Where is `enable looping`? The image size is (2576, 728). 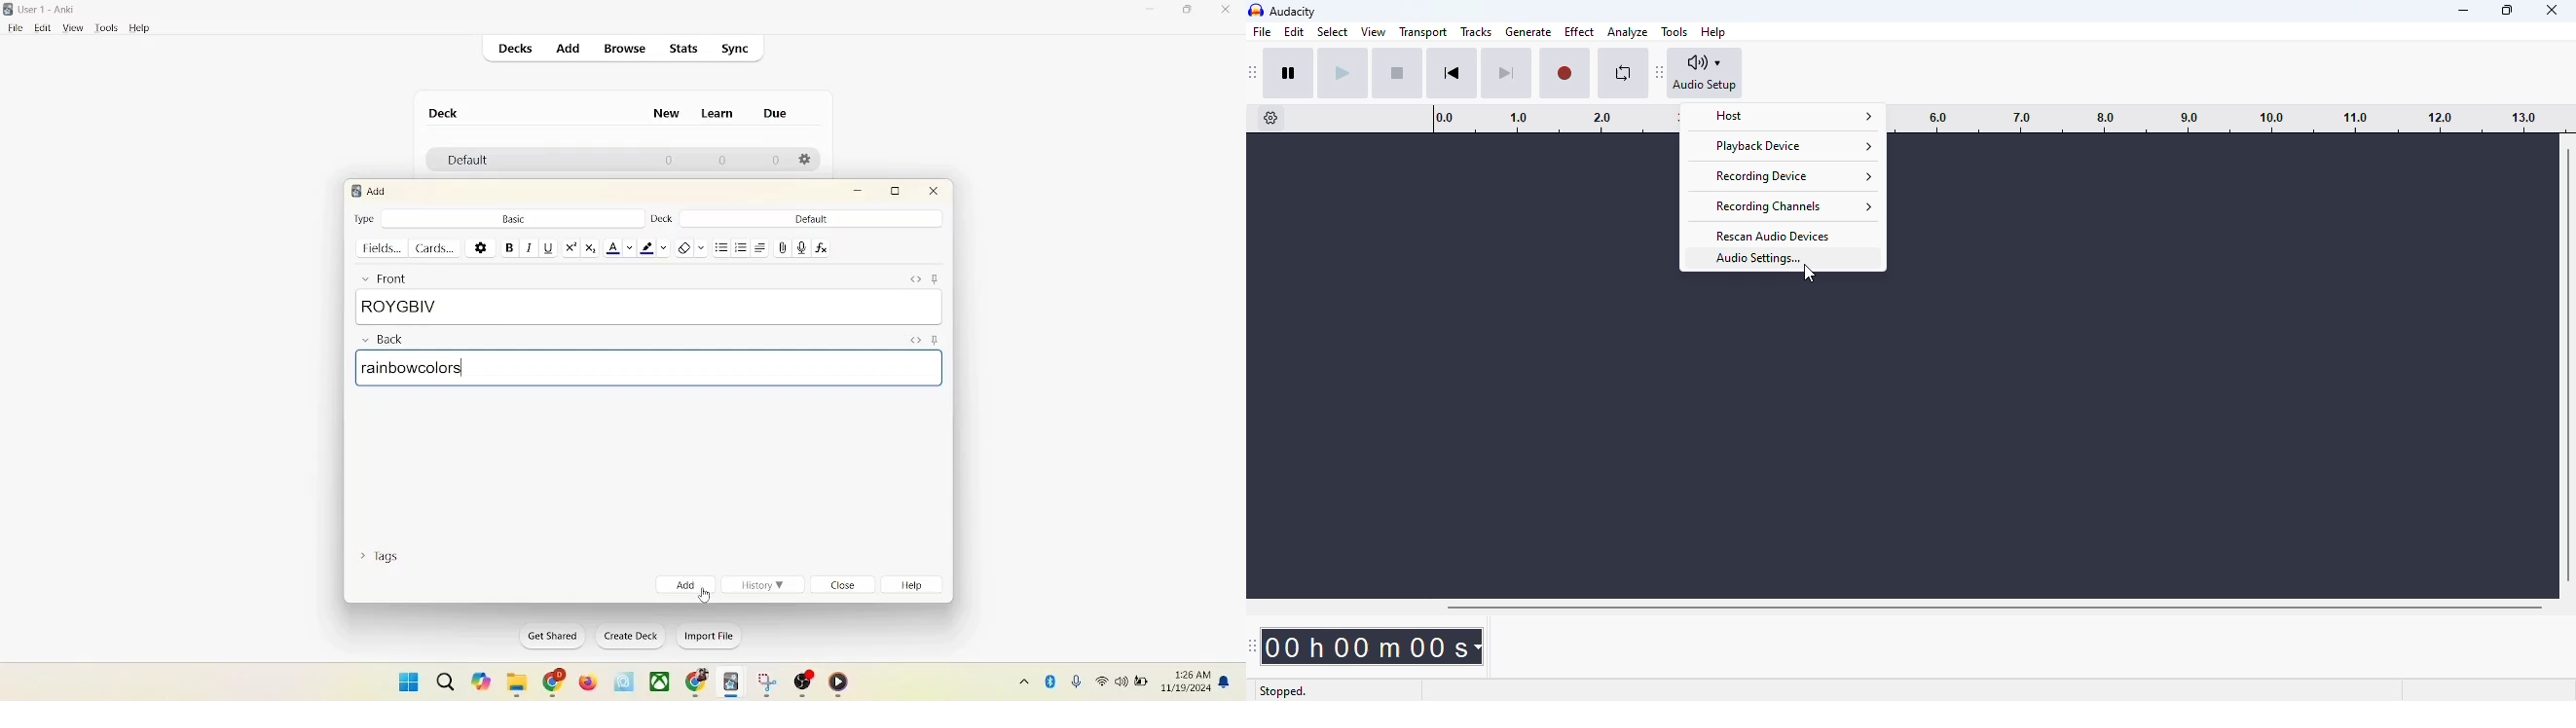
enable looping is located at coordinates (1624, 73).